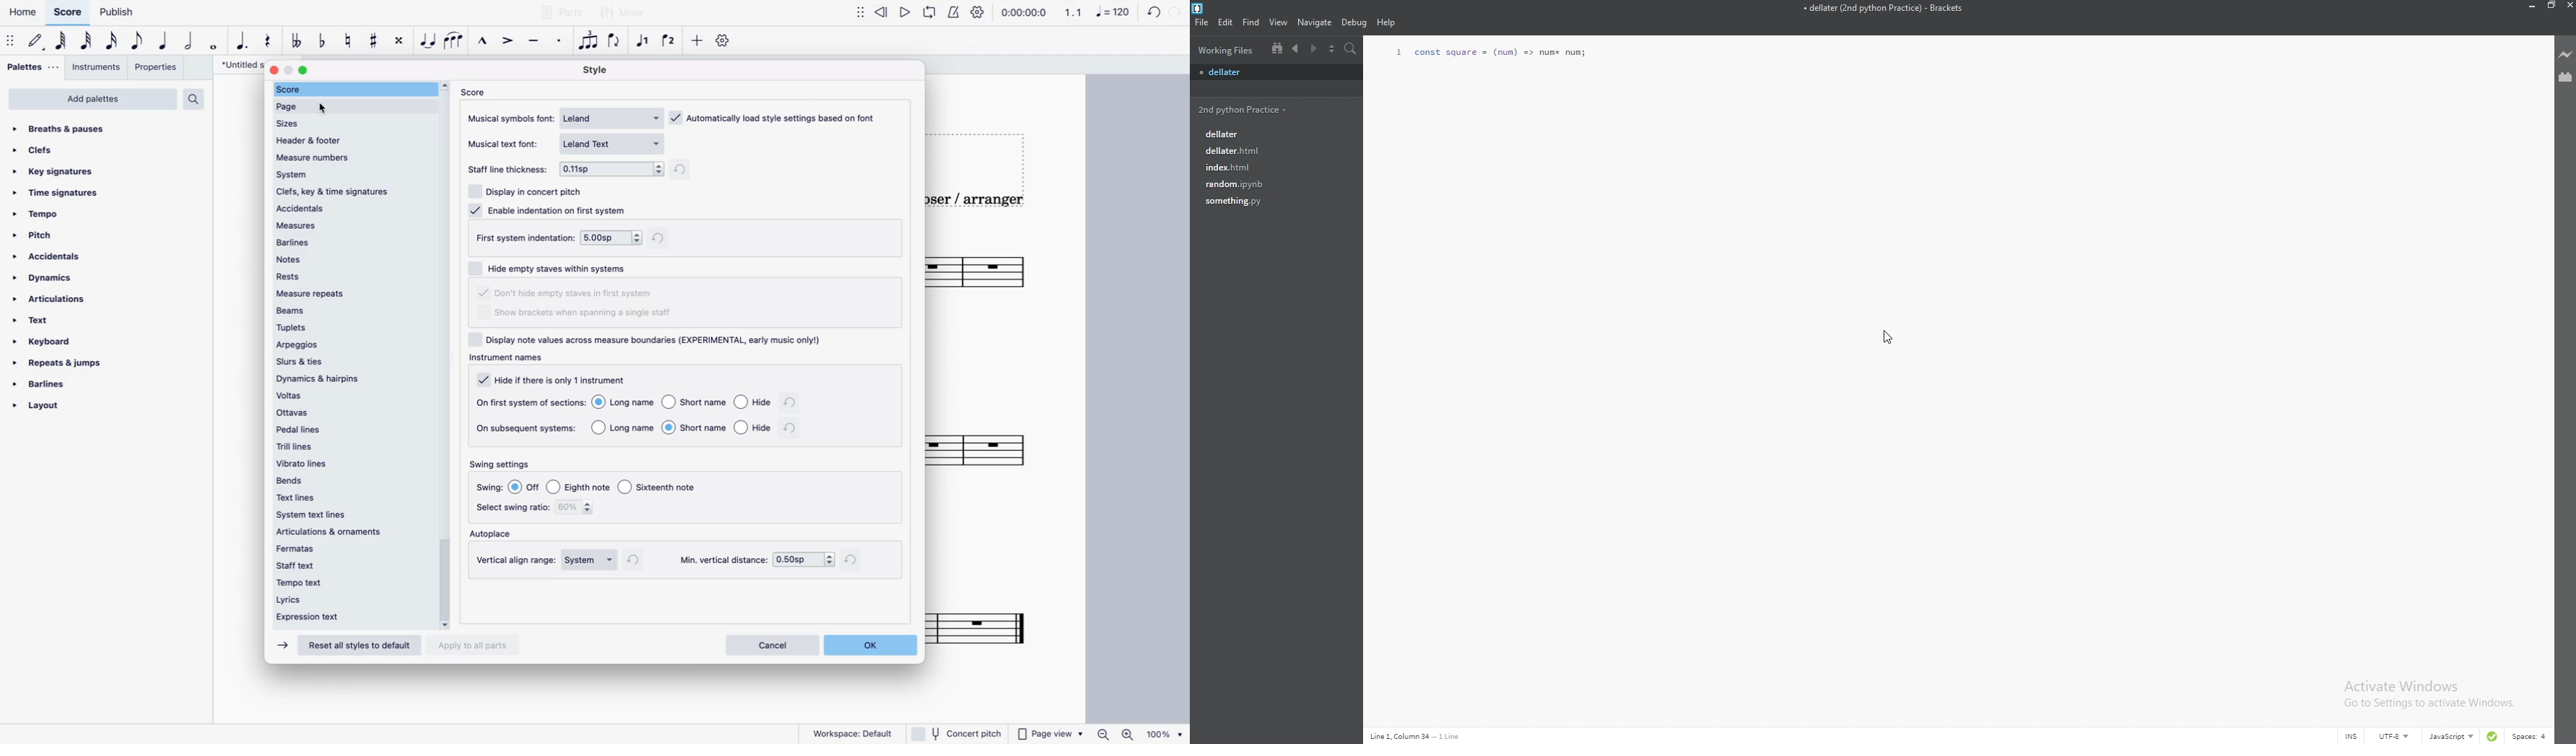 This screenshot has width=2576, height=756. What do you see at coordinates (1890, 340) in the screenshot?
I see `Cursor` at bounding box center [1890, 340].